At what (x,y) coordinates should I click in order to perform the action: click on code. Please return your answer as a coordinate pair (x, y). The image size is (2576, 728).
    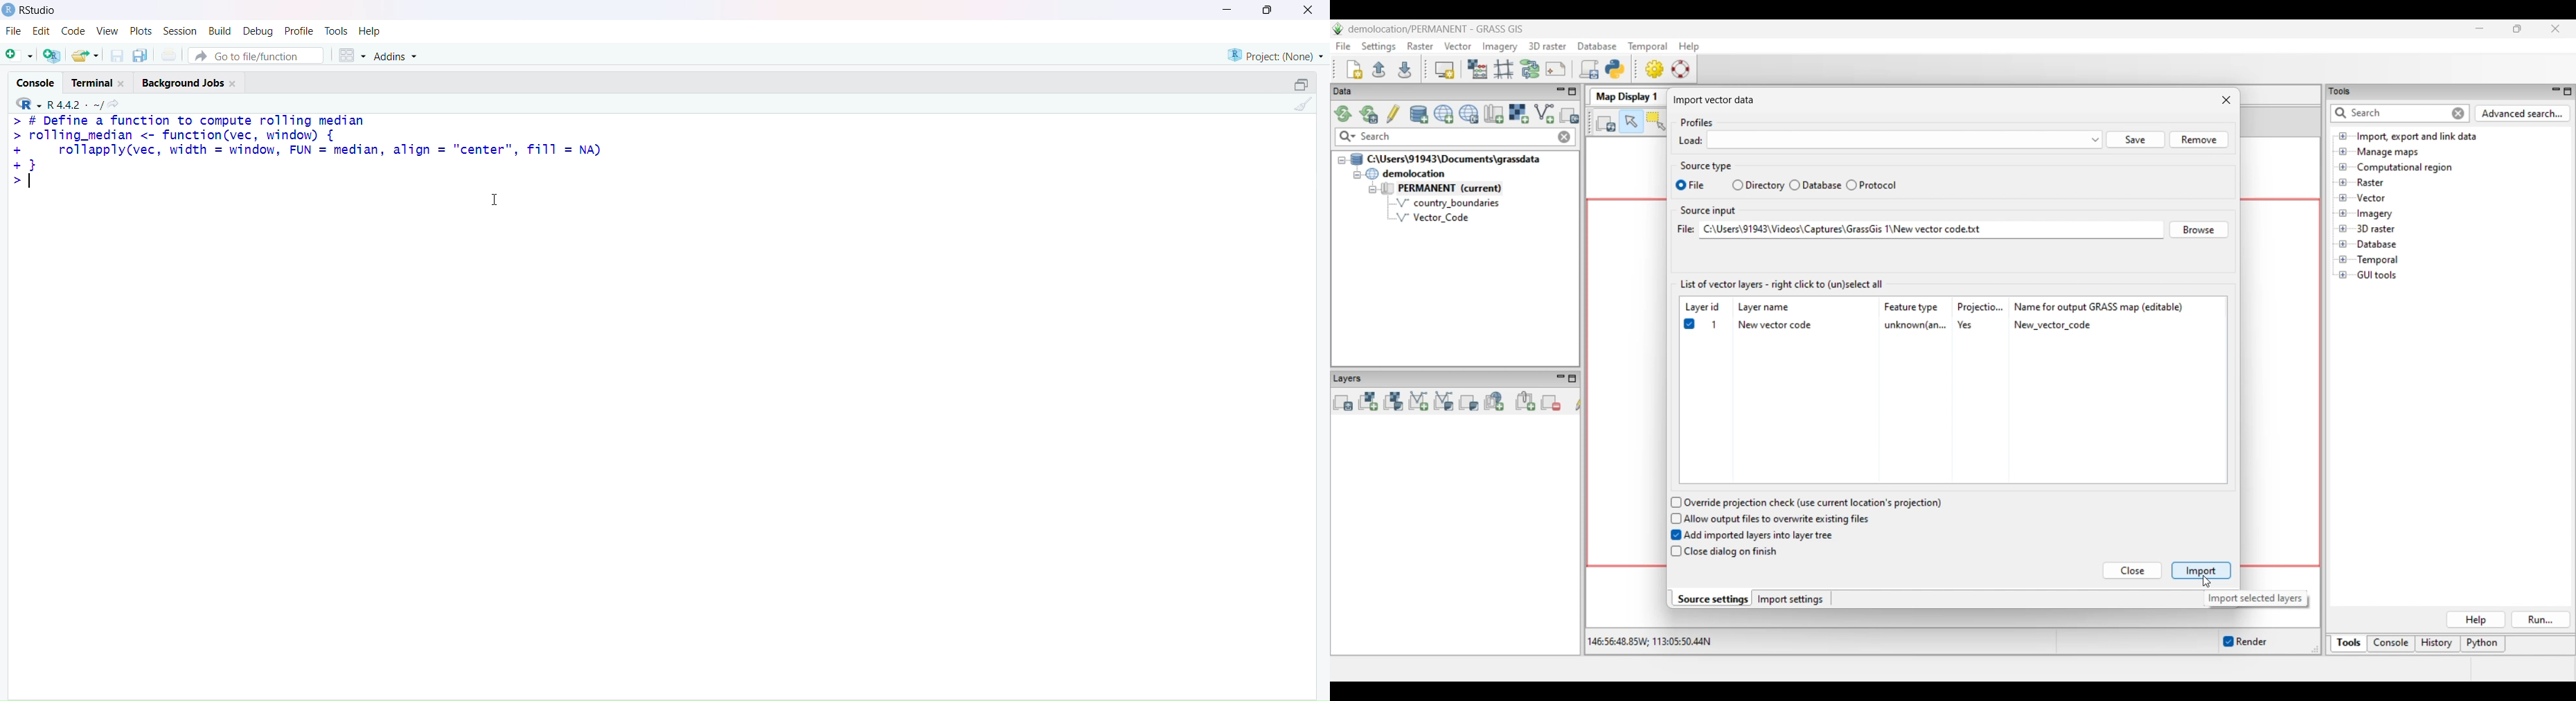
    Looking at the image, I should click on (74, 30).